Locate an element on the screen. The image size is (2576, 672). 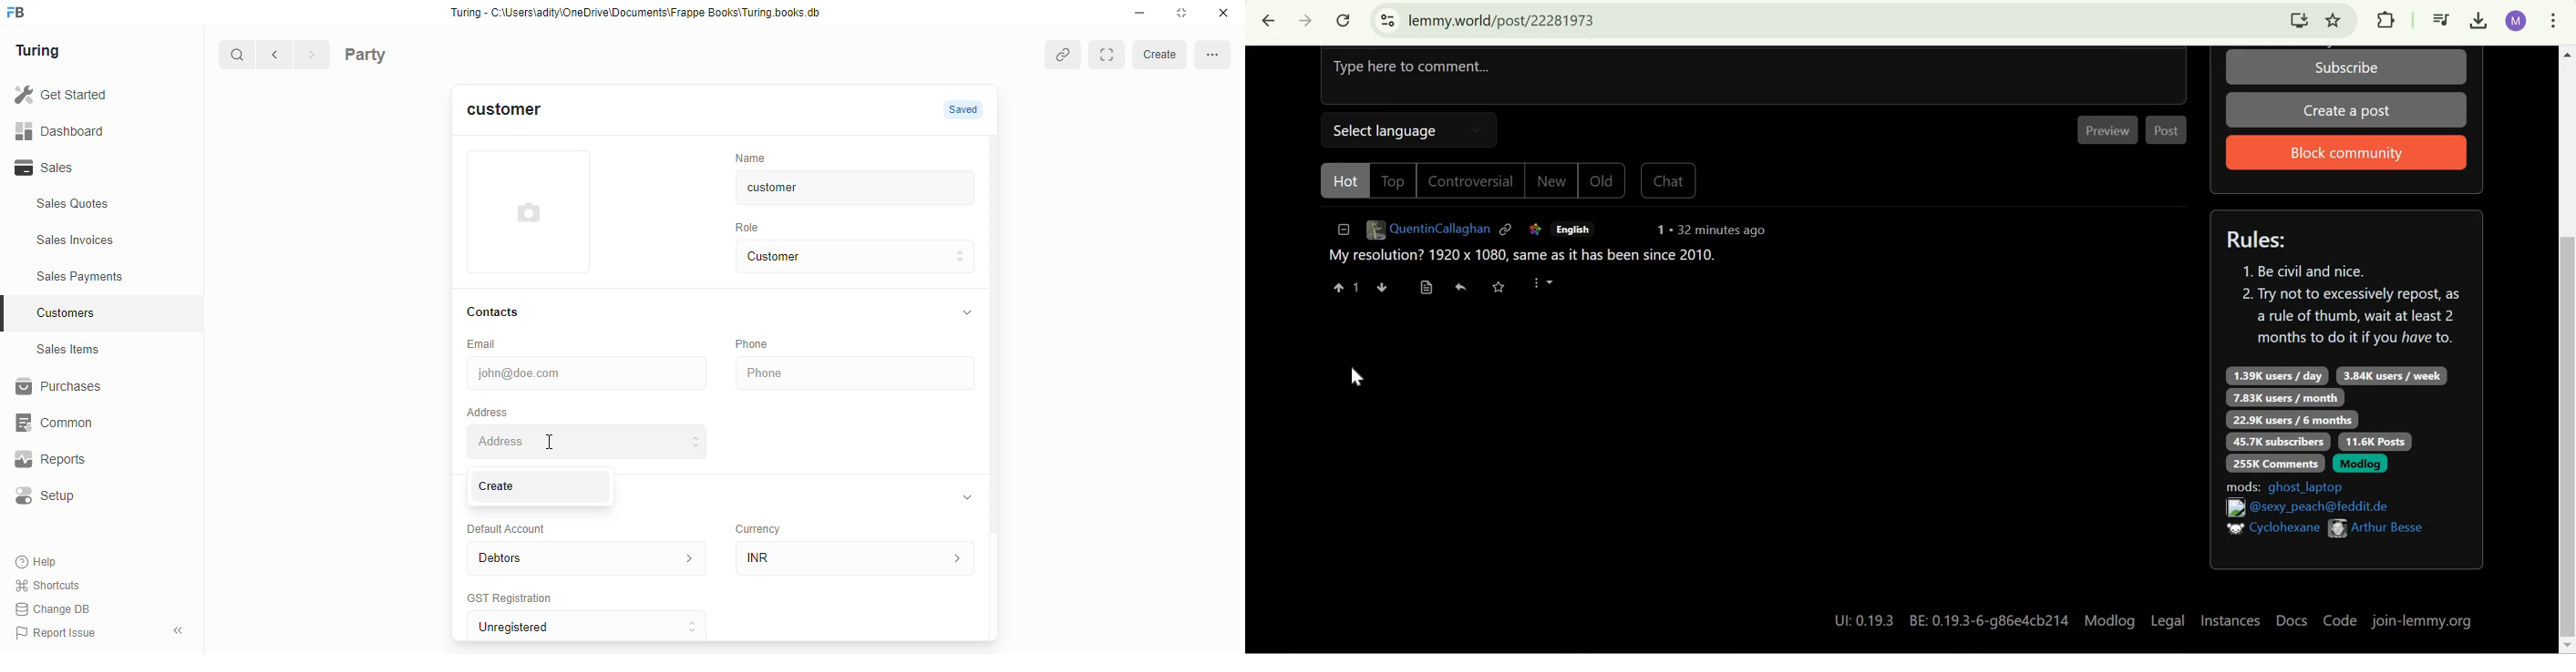
View site information is located at coordinates (1387, 21).